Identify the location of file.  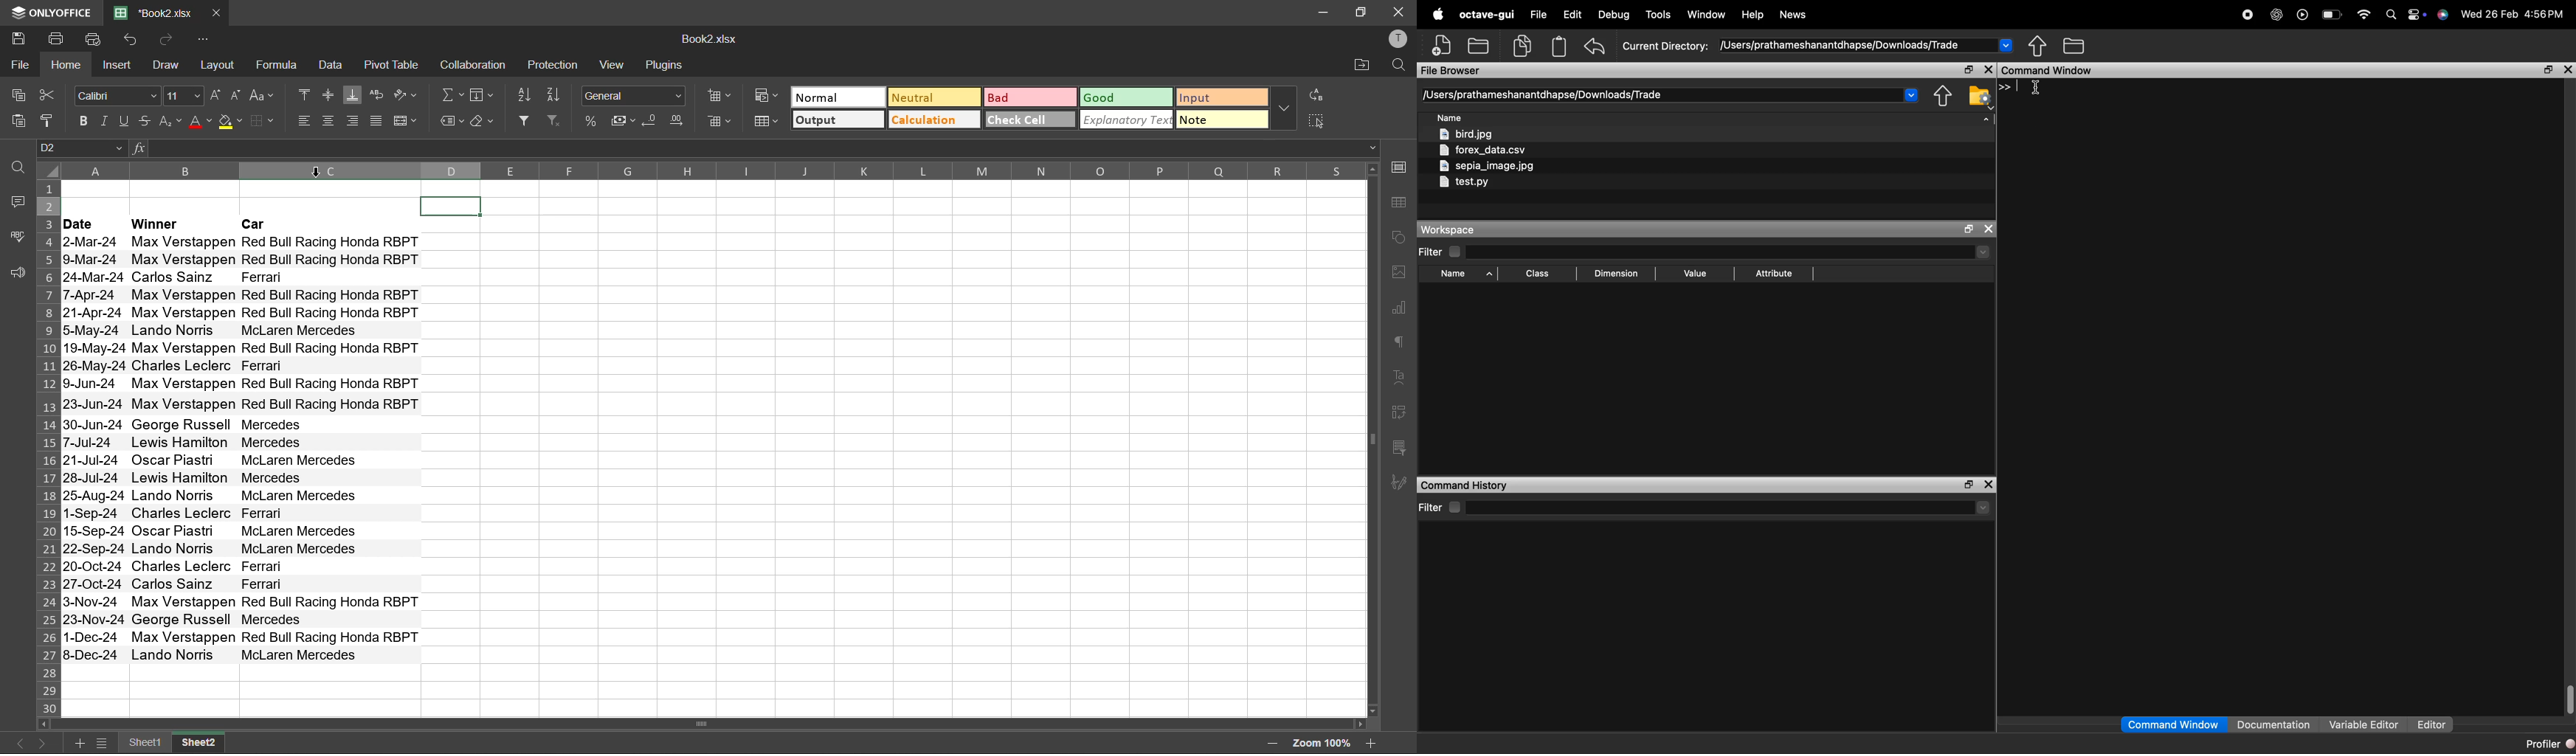
(21, 66).